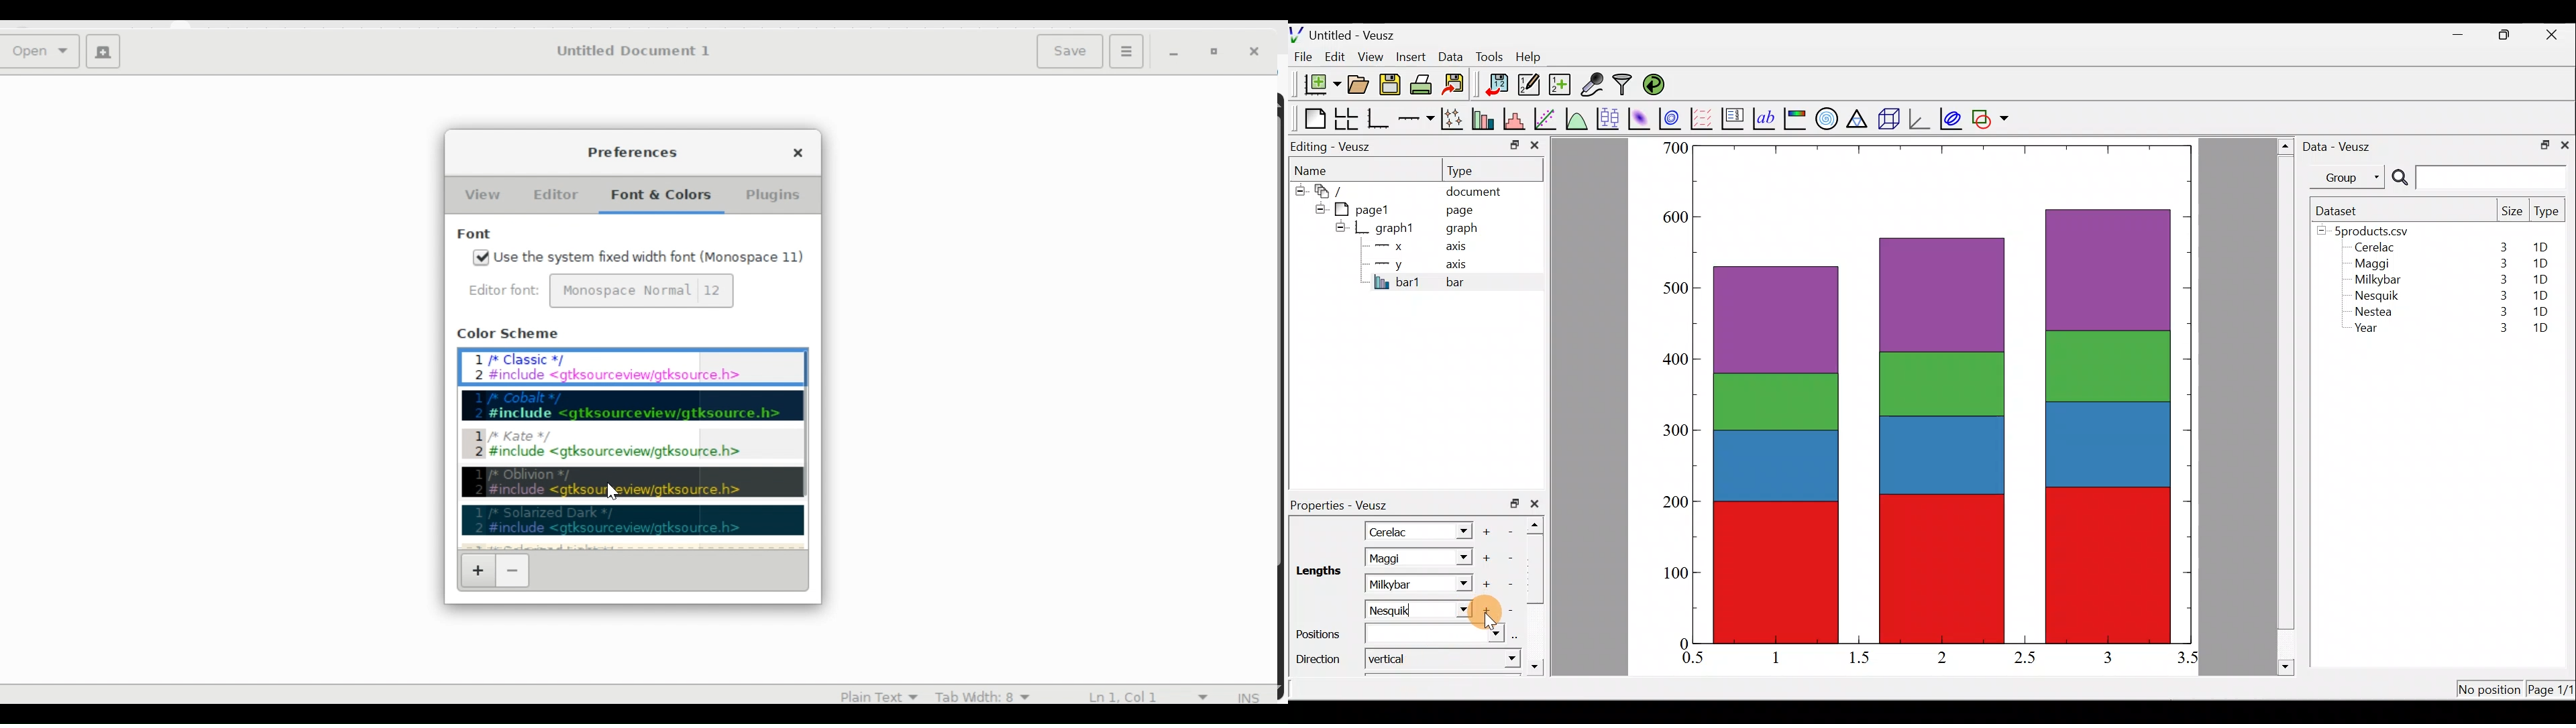 Image resolution: width=2576 pixels, height=728 pixels. I want to click on minimize, so click(1513, 144).